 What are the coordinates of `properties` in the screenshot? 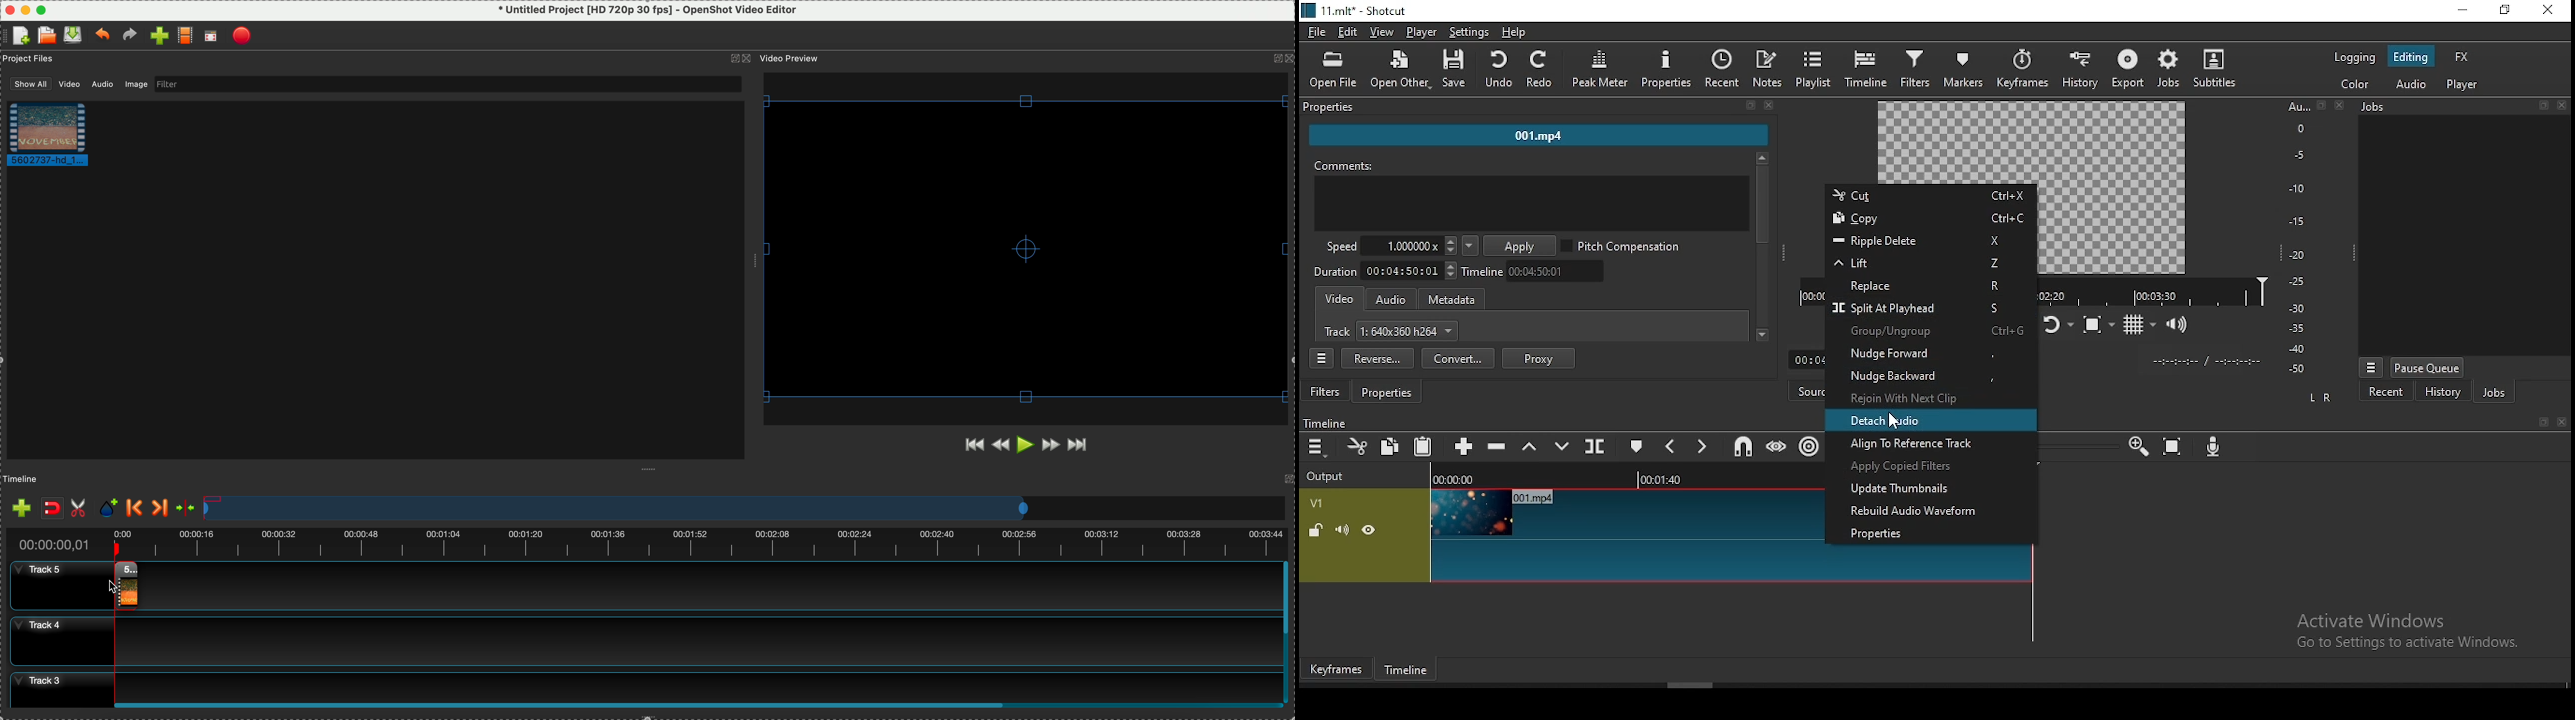 It's located at (1666, 68).